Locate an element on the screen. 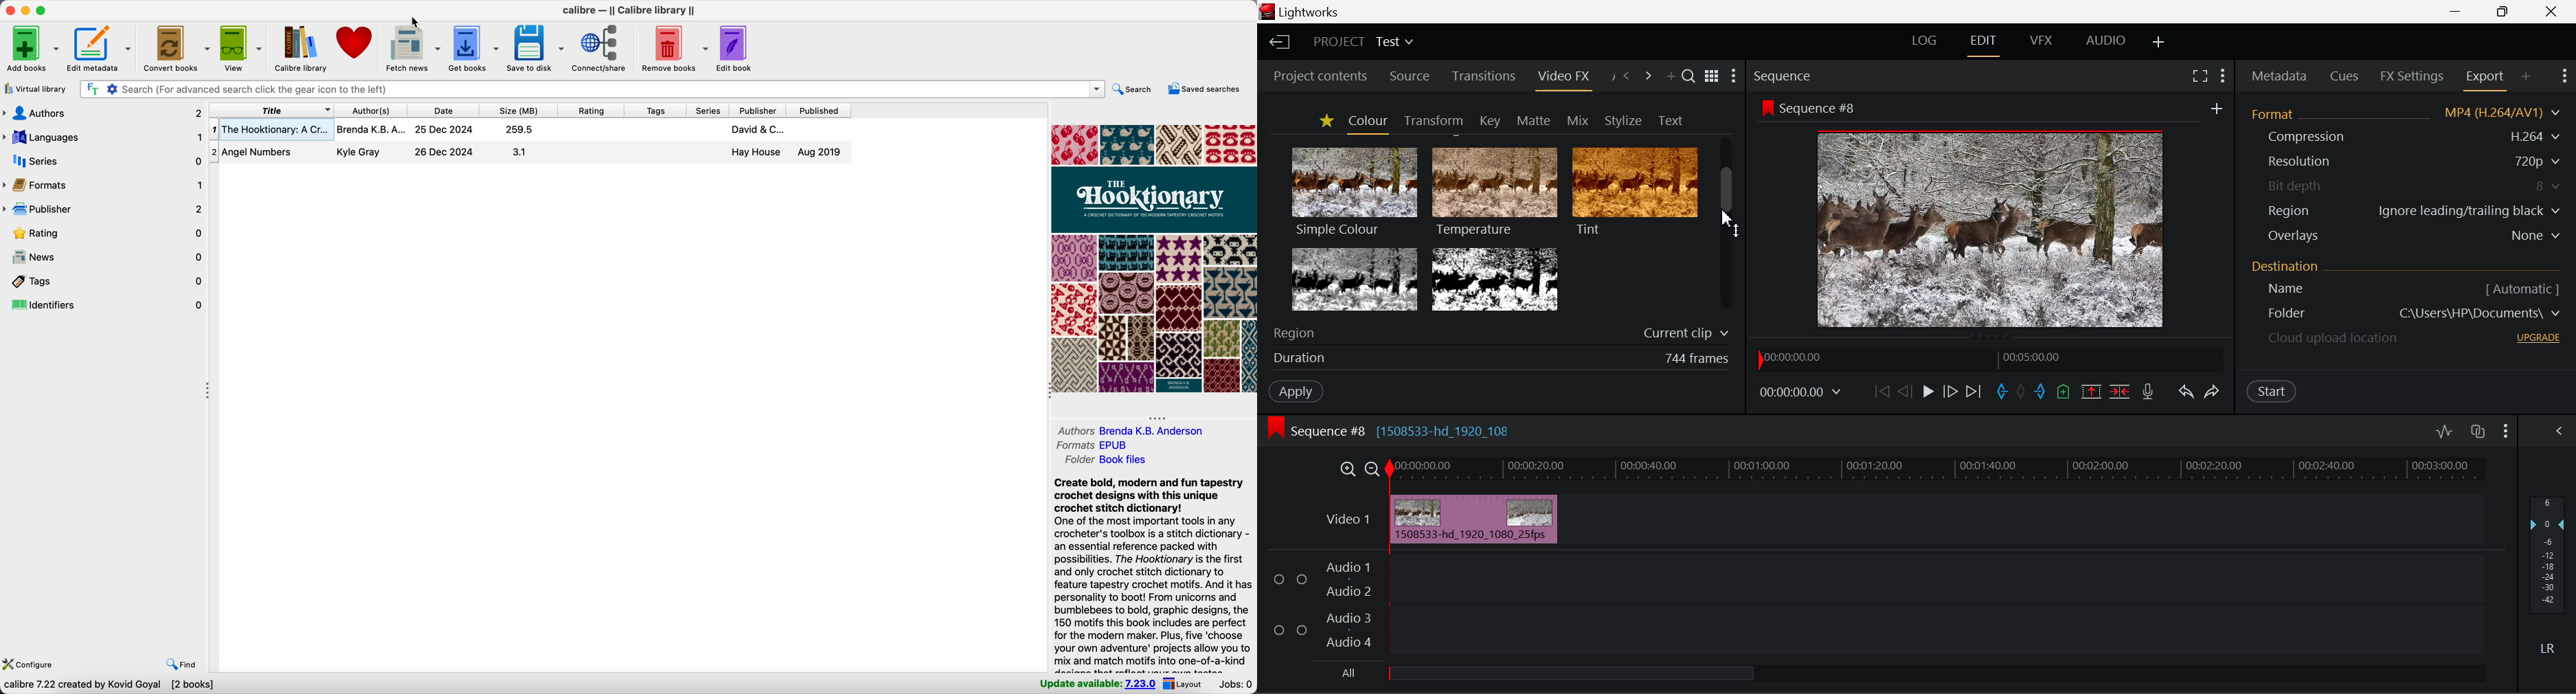 The height and width of the screenshot is (700, 2576). Checkbox is located at coordinates (1279, 629).